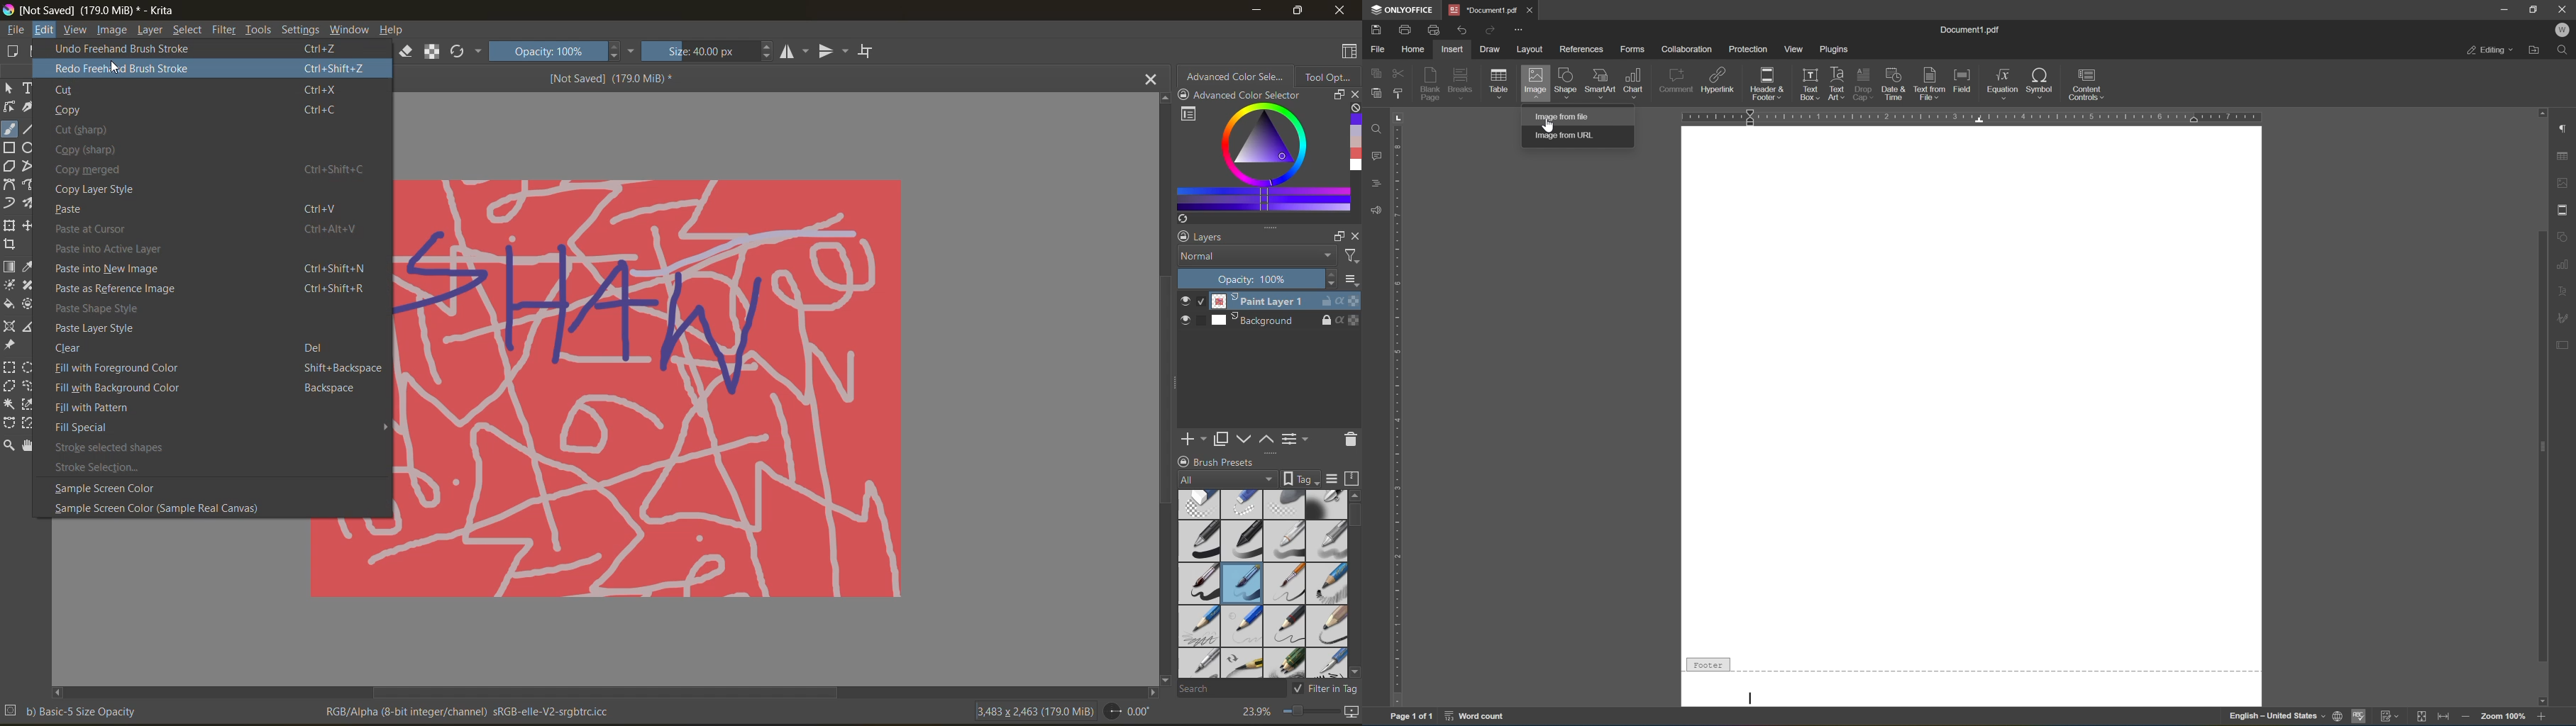 The width and height of the screenshot is (2576, 728). I want to click on zoom, so click(1310, 713).